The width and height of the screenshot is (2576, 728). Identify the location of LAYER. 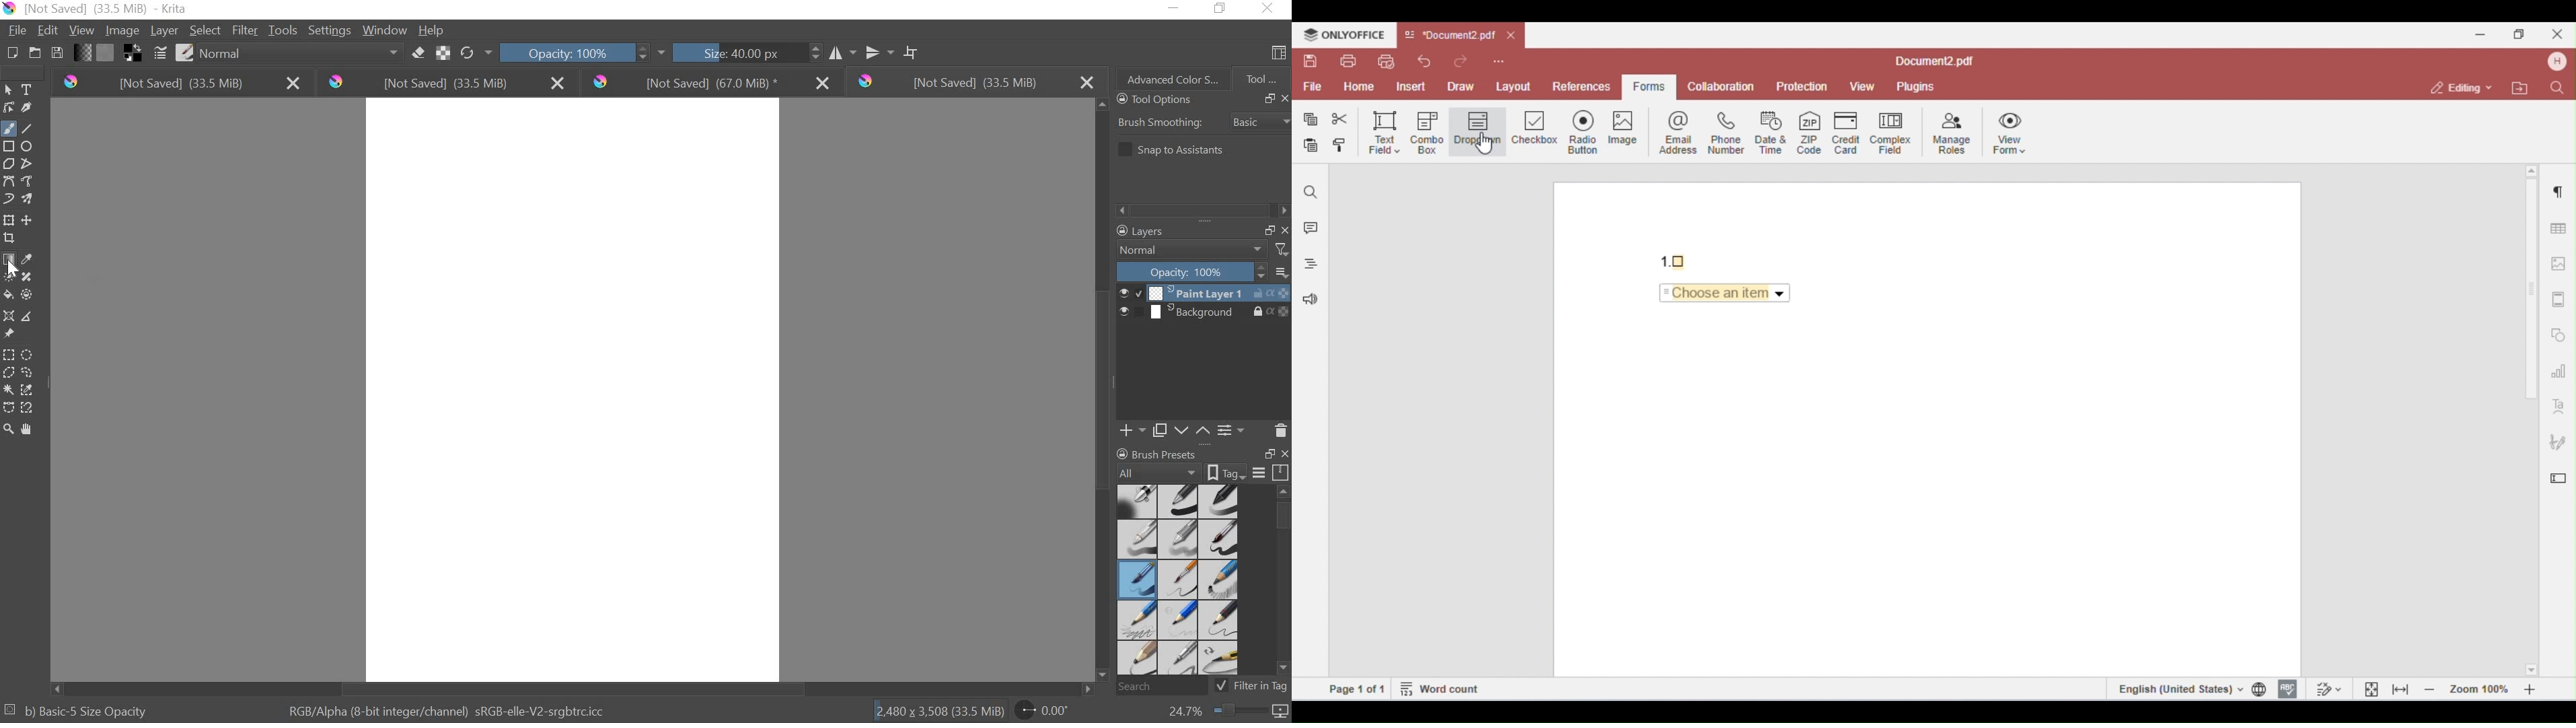
(163, 31).